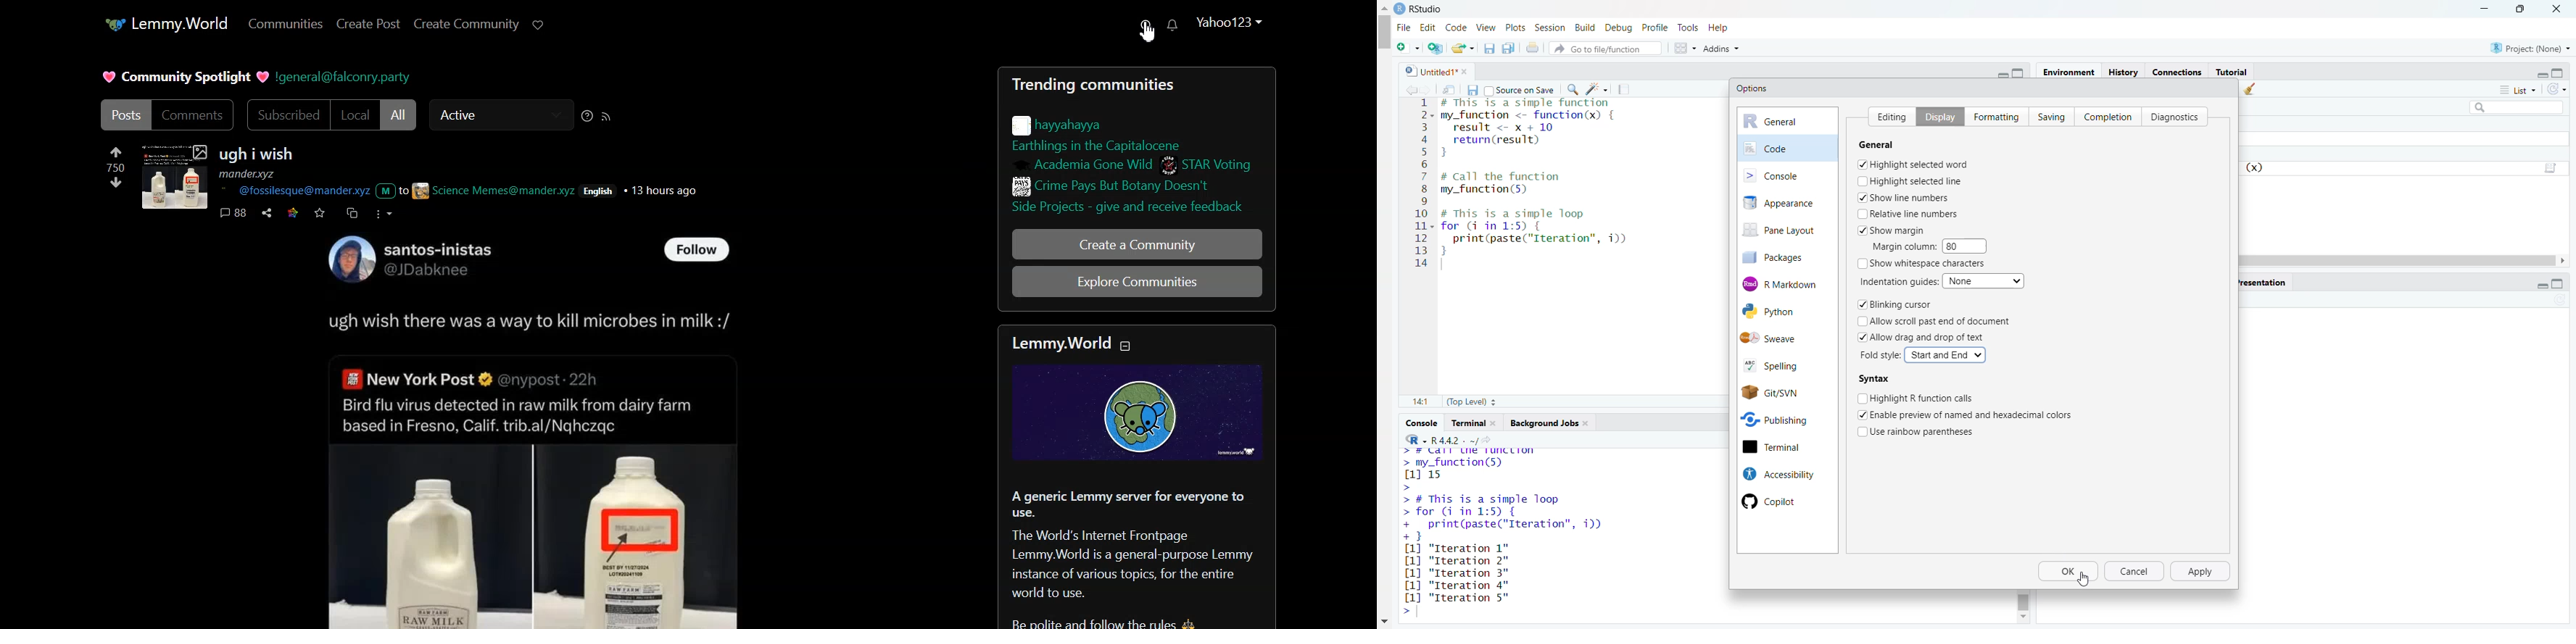 This screenshot has height=644, width=2576. What do you see at coordinates (2176, 70) in the screenshot?
I see `connections` at bounding box center [2176, 70].